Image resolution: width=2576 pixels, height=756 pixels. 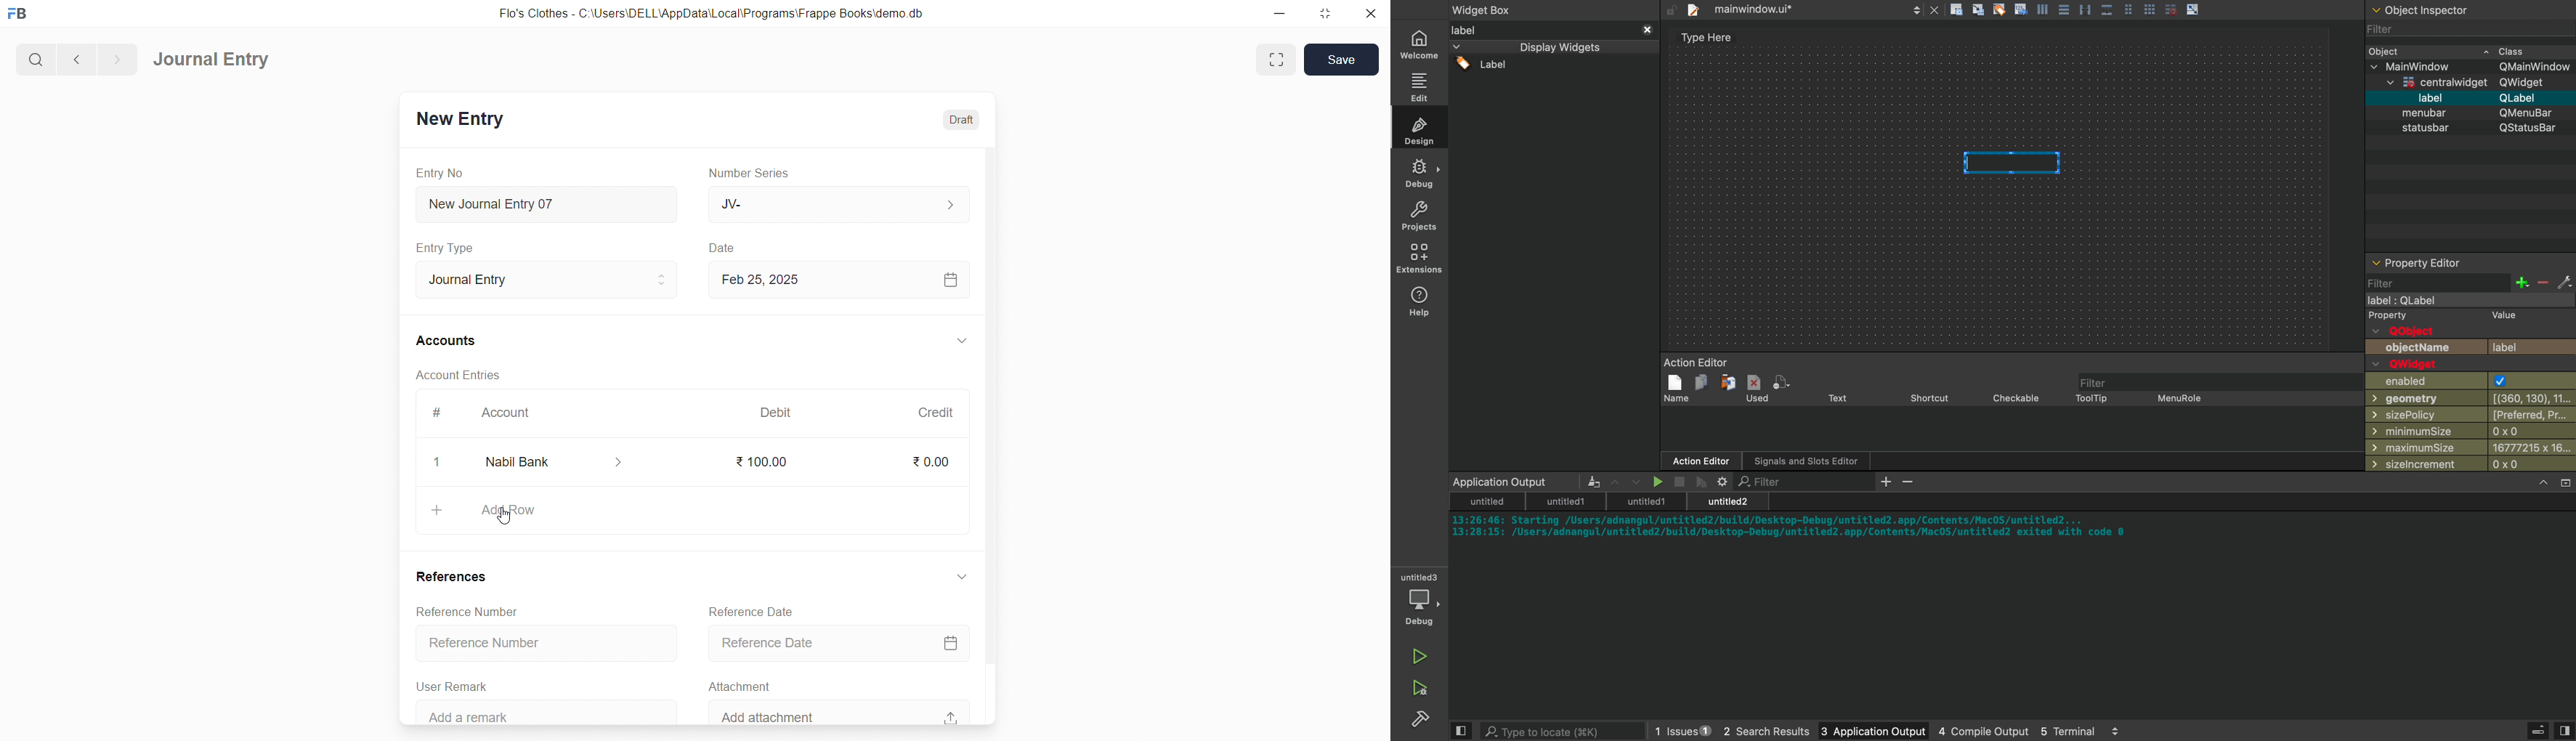 What do you see at coordinates (2464, 84) in the screenshot?
I see `` at bounding box center [2464, 84].